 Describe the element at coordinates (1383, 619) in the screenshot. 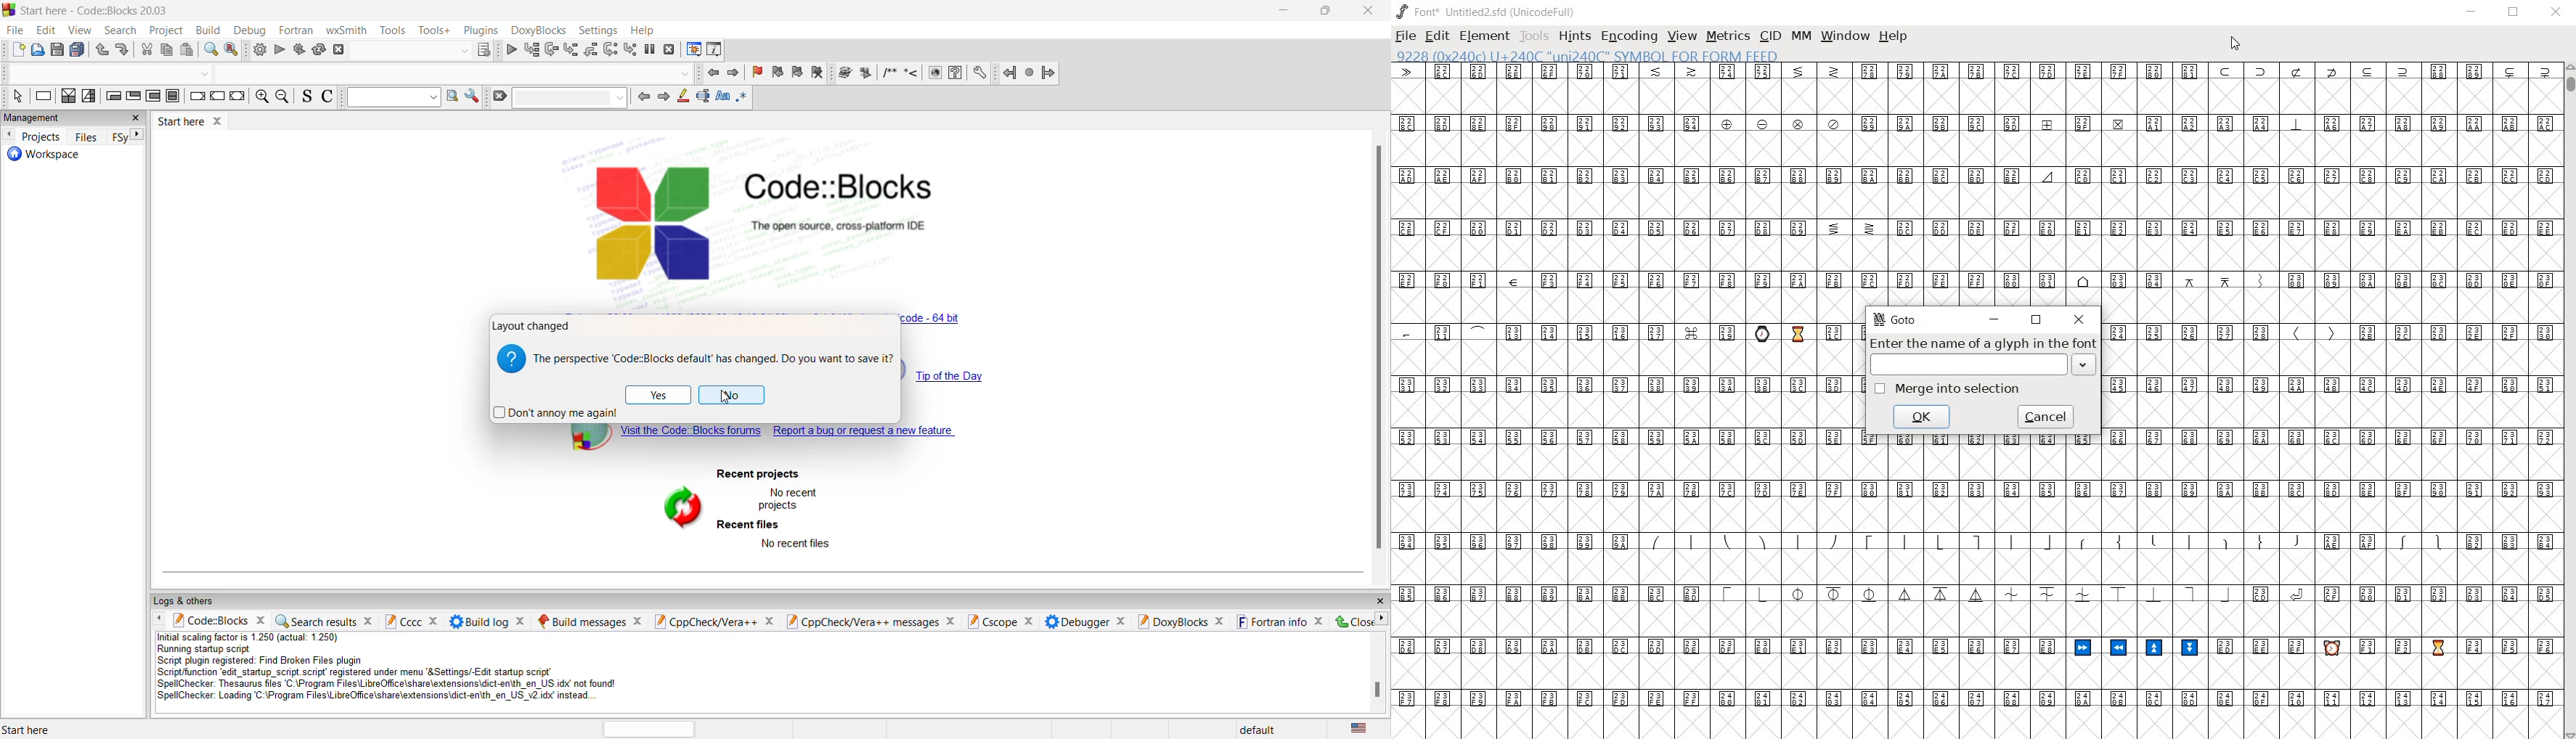

I see `move right` at that location.